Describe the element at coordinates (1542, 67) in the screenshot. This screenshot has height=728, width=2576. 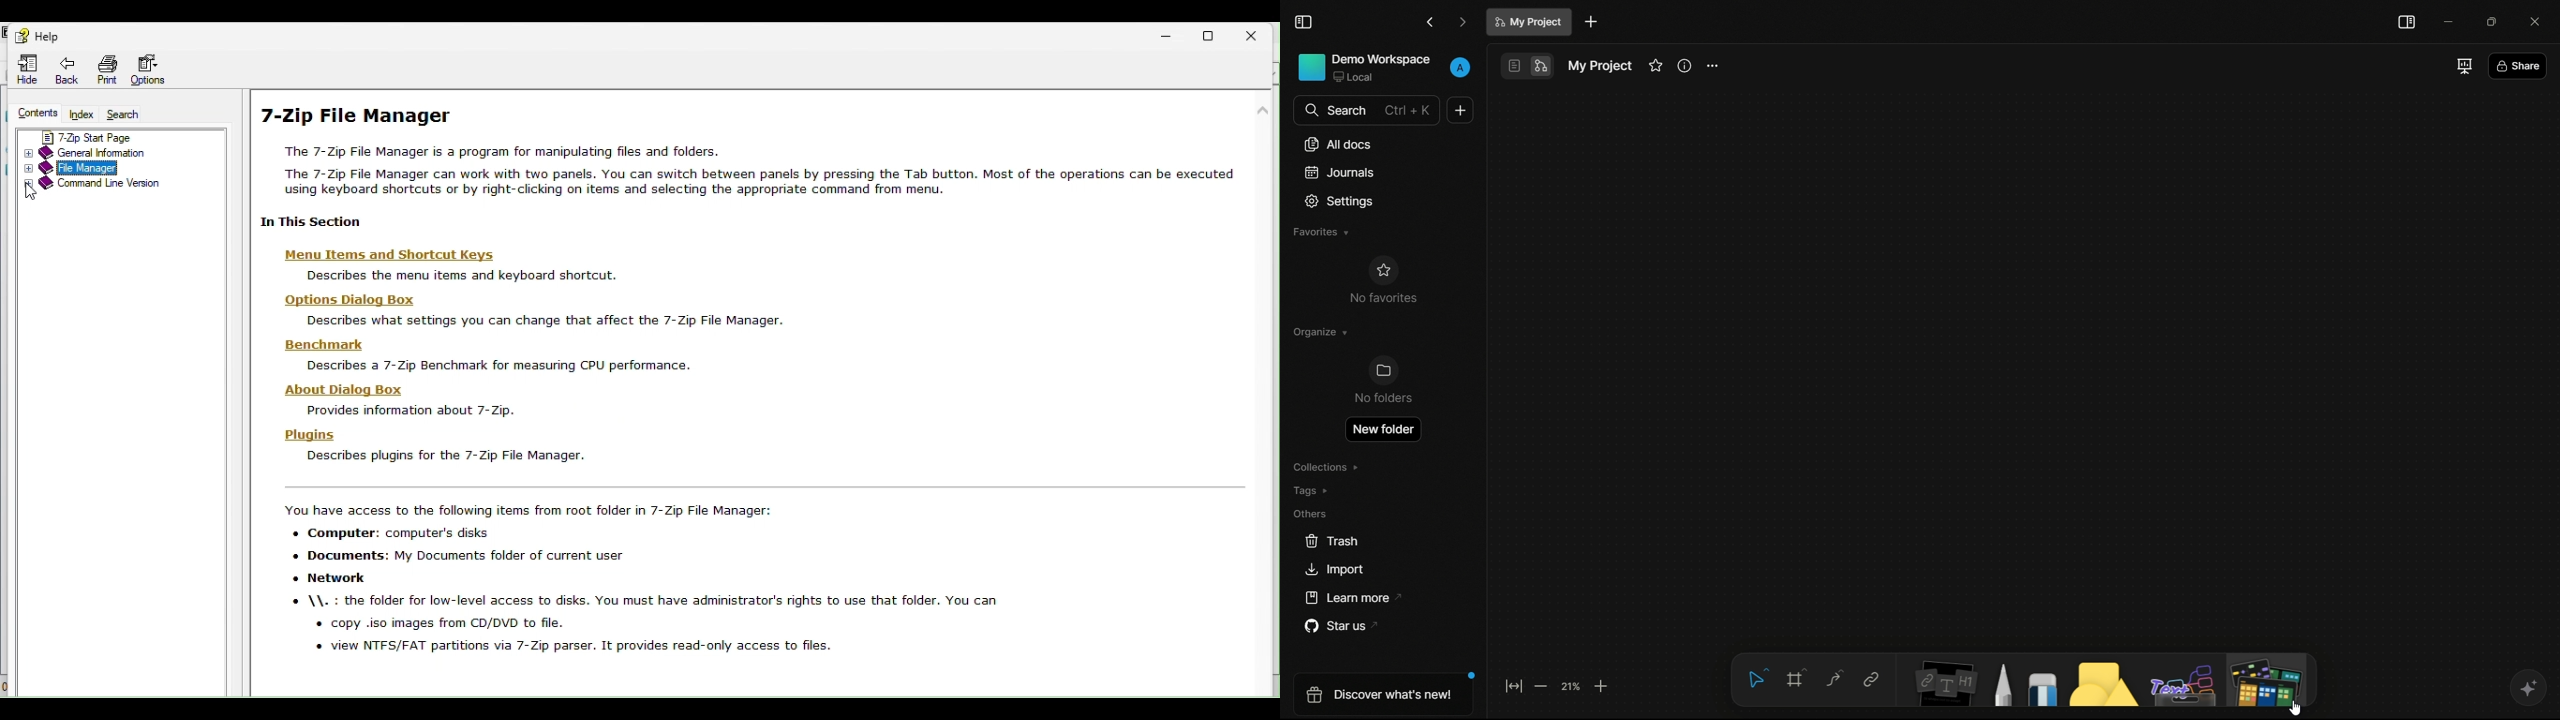
I see `edgeless mode` at that location.